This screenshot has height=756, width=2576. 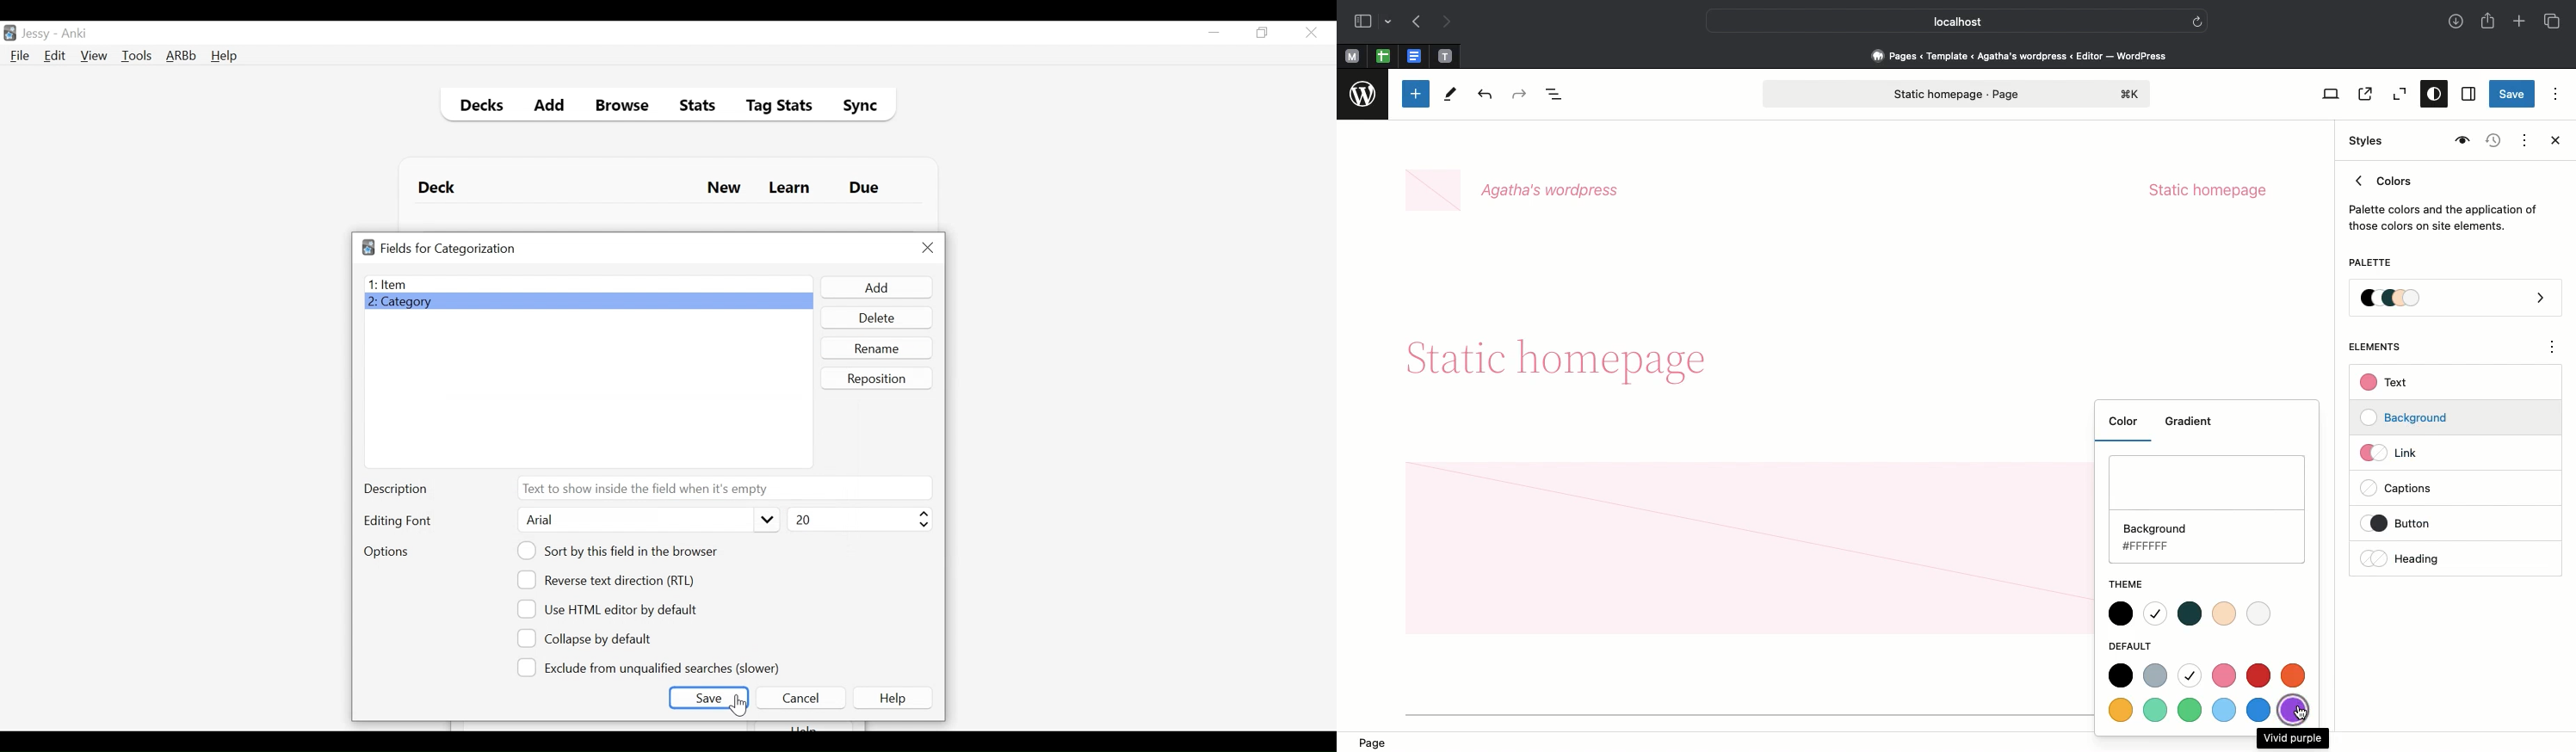 I want to click on (un)select Exclude from unqualified searches, so click(x=651, y=666).